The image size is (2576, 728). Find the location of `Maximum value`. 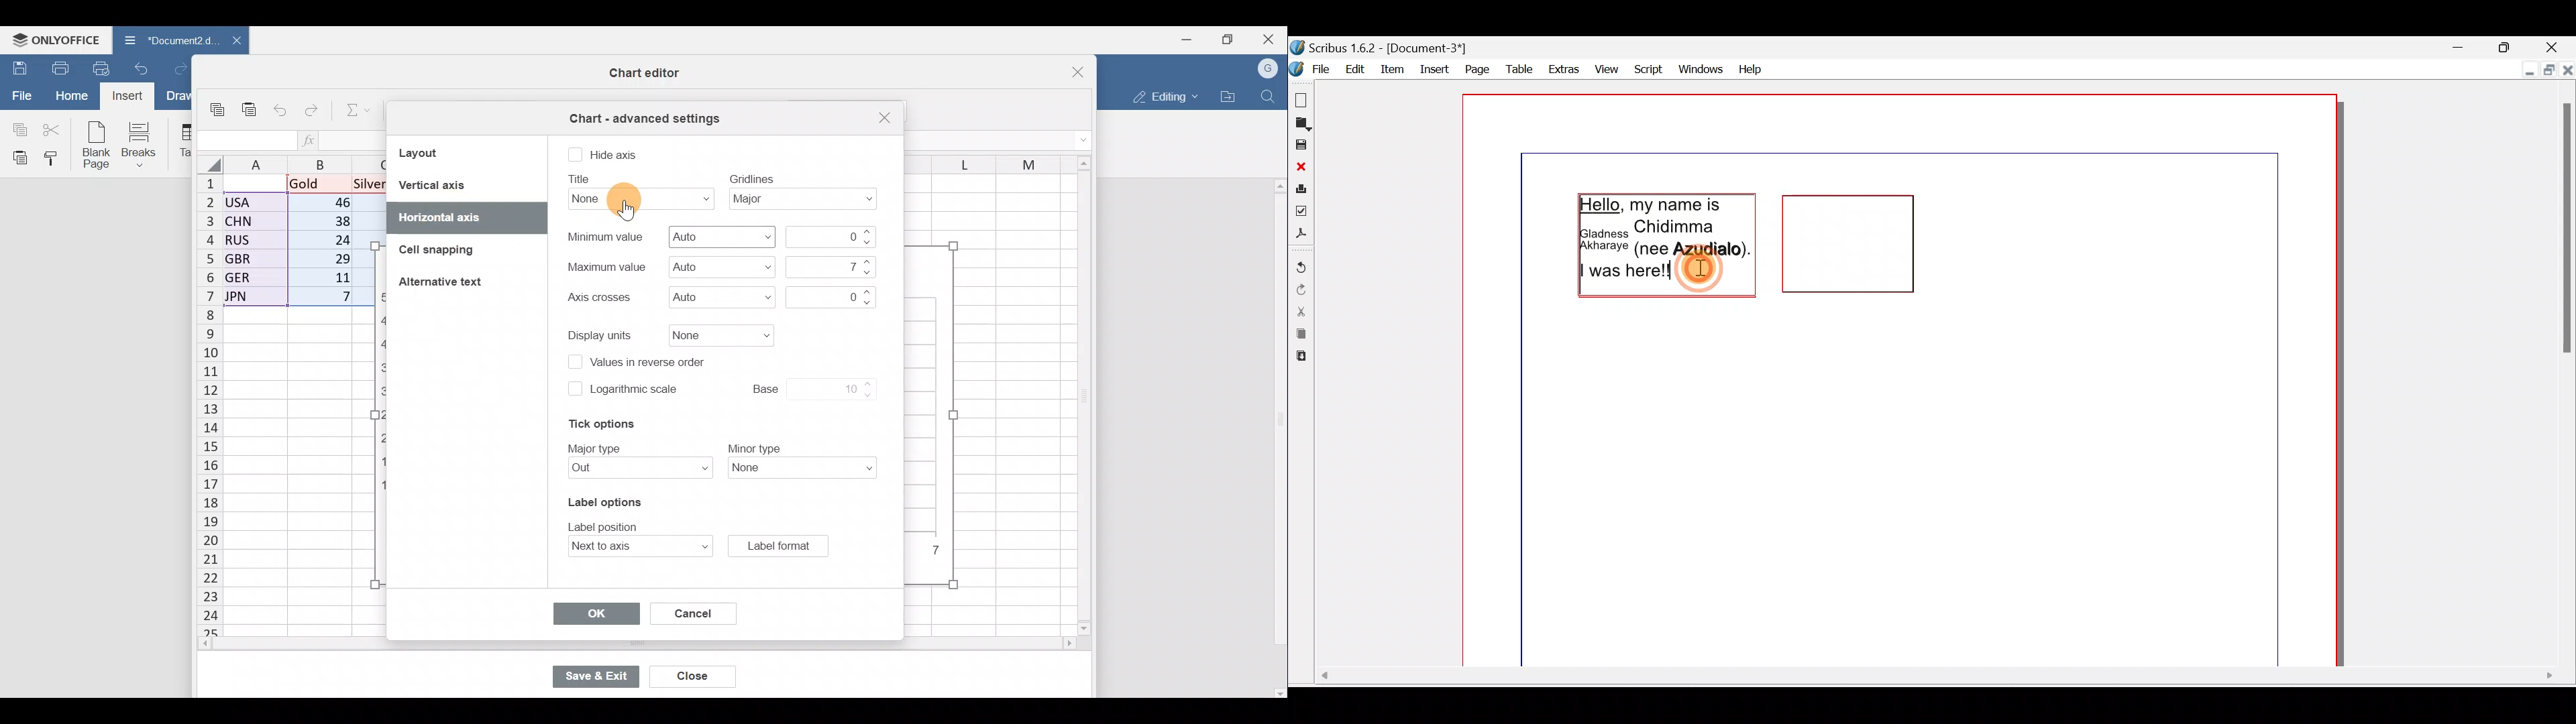

Maximum value is located at coordinates (720, 267).